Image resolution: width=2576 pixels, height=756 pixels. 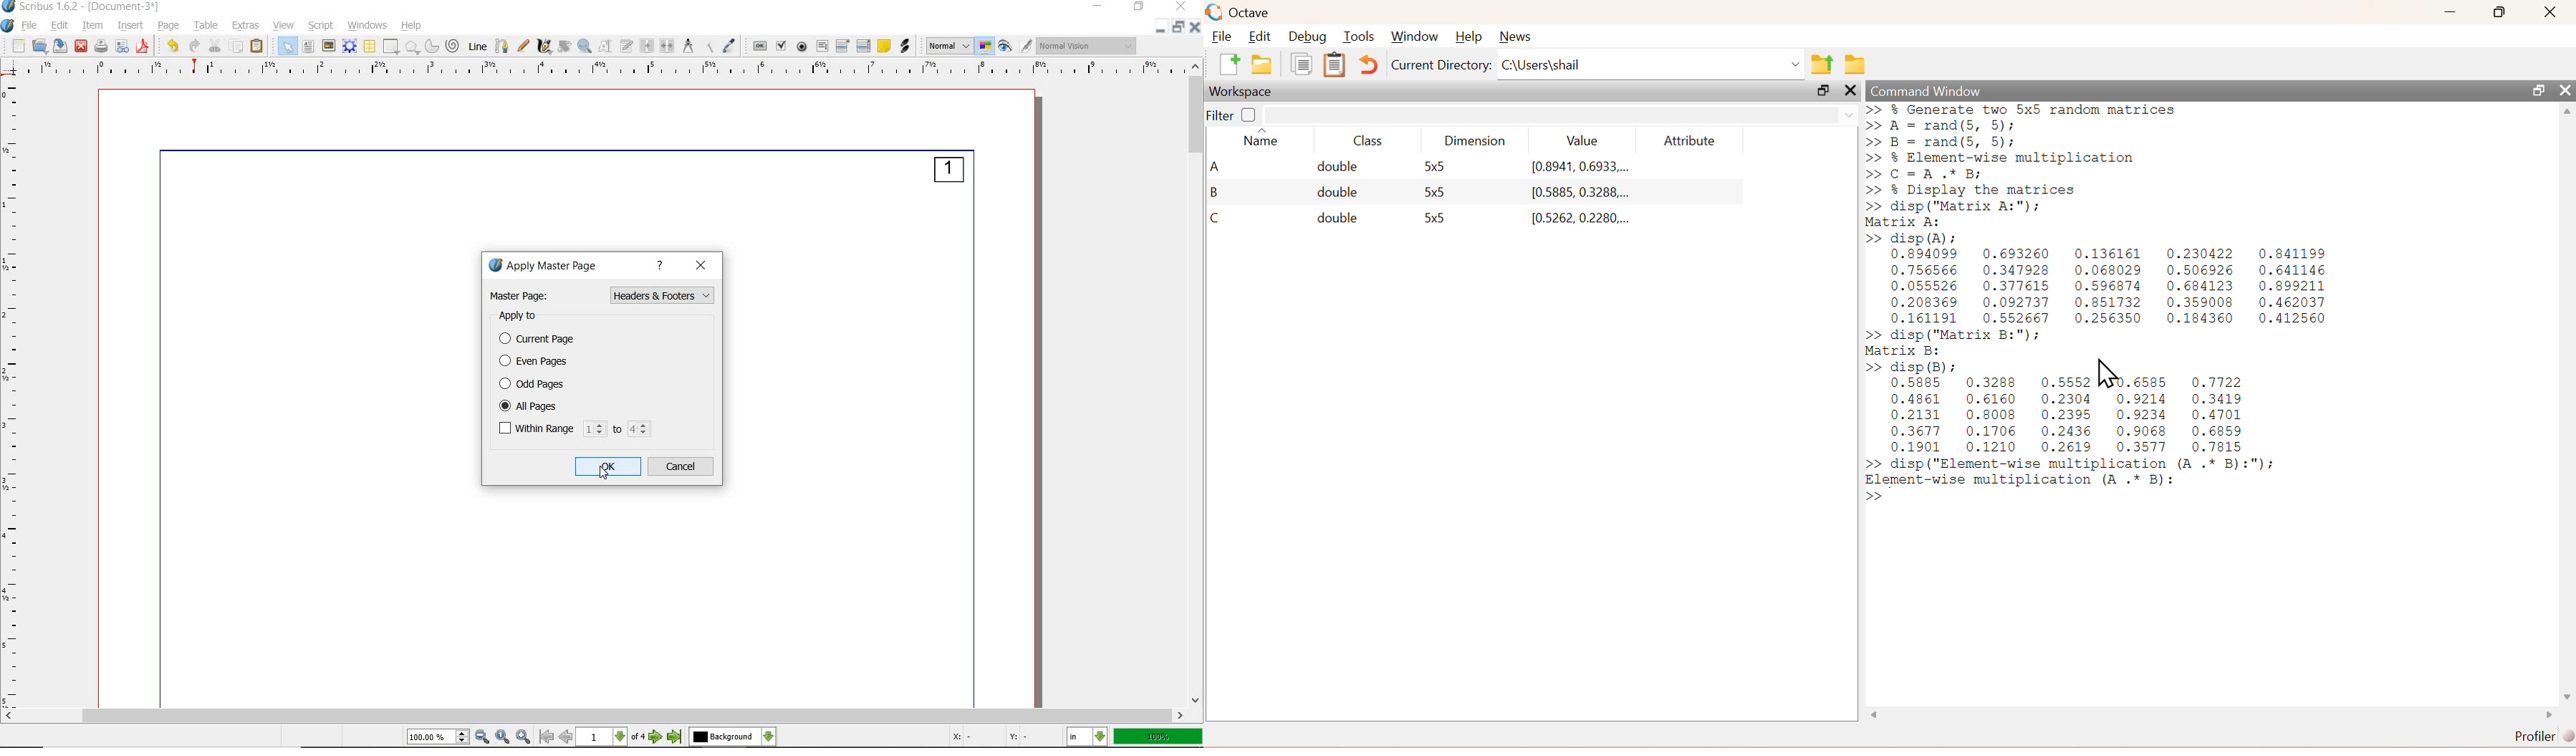 What do you see at coordinates (247, 26) in the screenshot?
I see `extras` at bounding box center [247, 26].